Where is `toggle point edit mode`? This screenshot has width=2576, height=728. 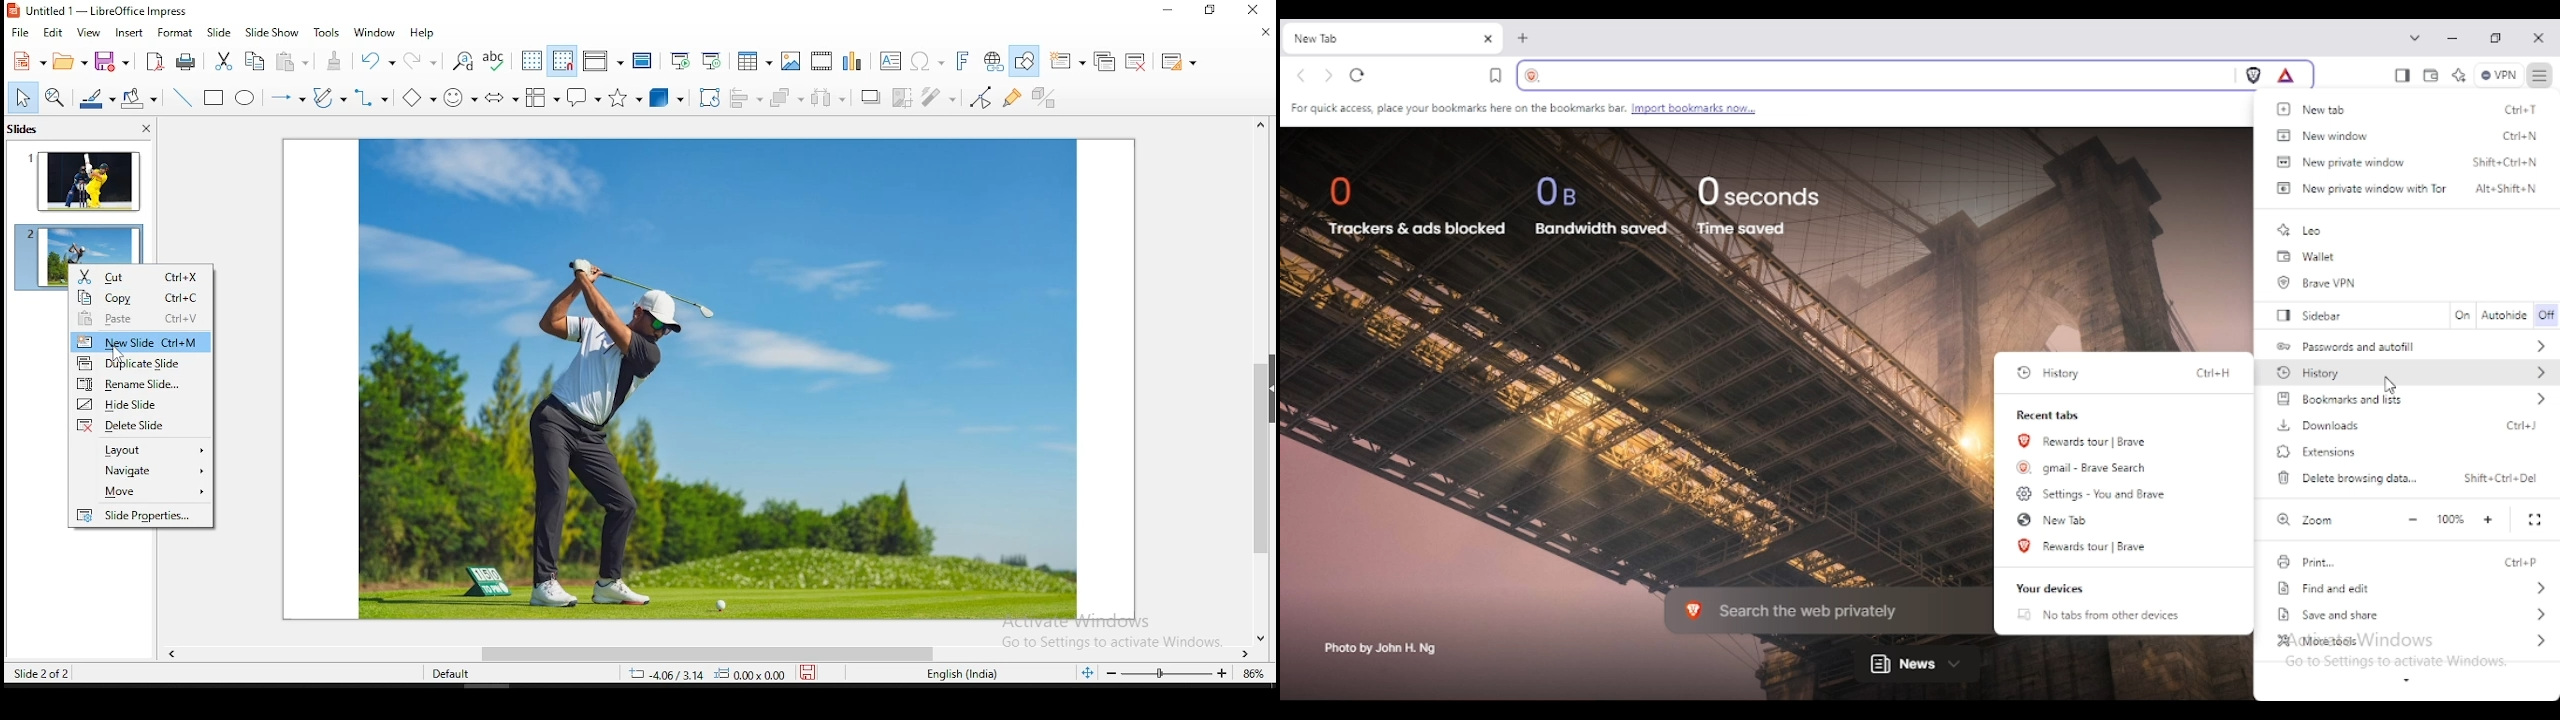 toggle point edit mode is located at coordinates (980, 97).